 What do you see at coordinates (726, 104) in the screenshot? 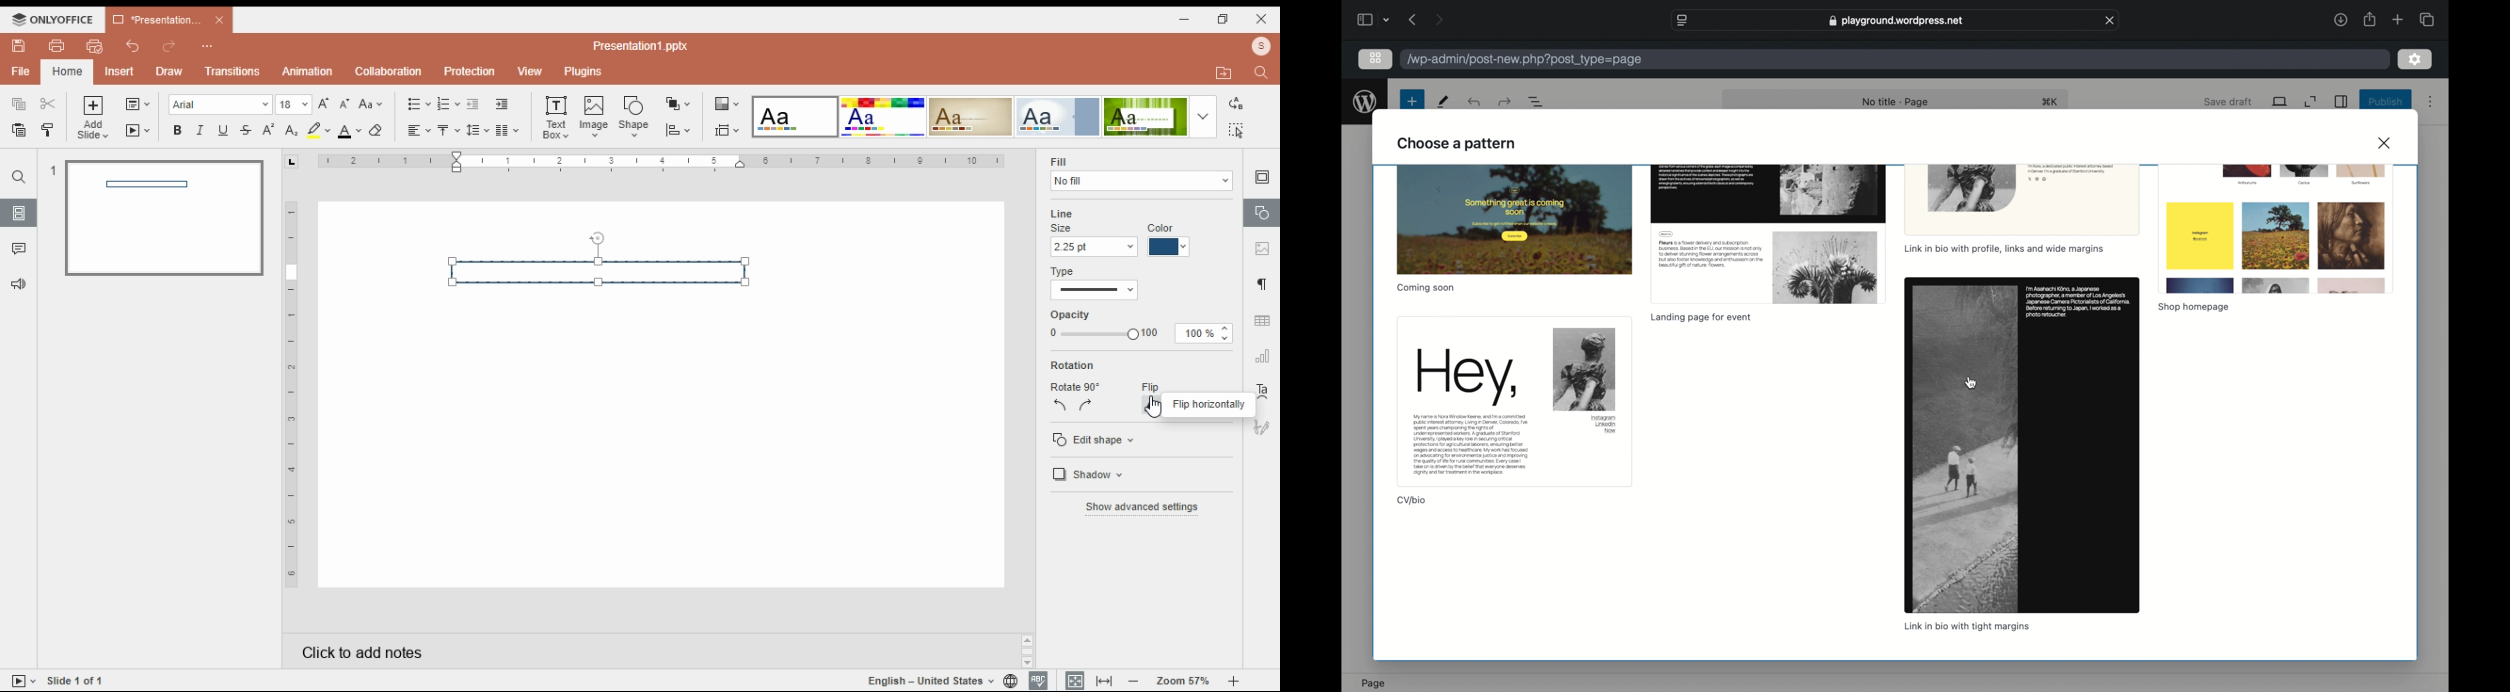
I see `color themes` at bounding box center [726, 104].